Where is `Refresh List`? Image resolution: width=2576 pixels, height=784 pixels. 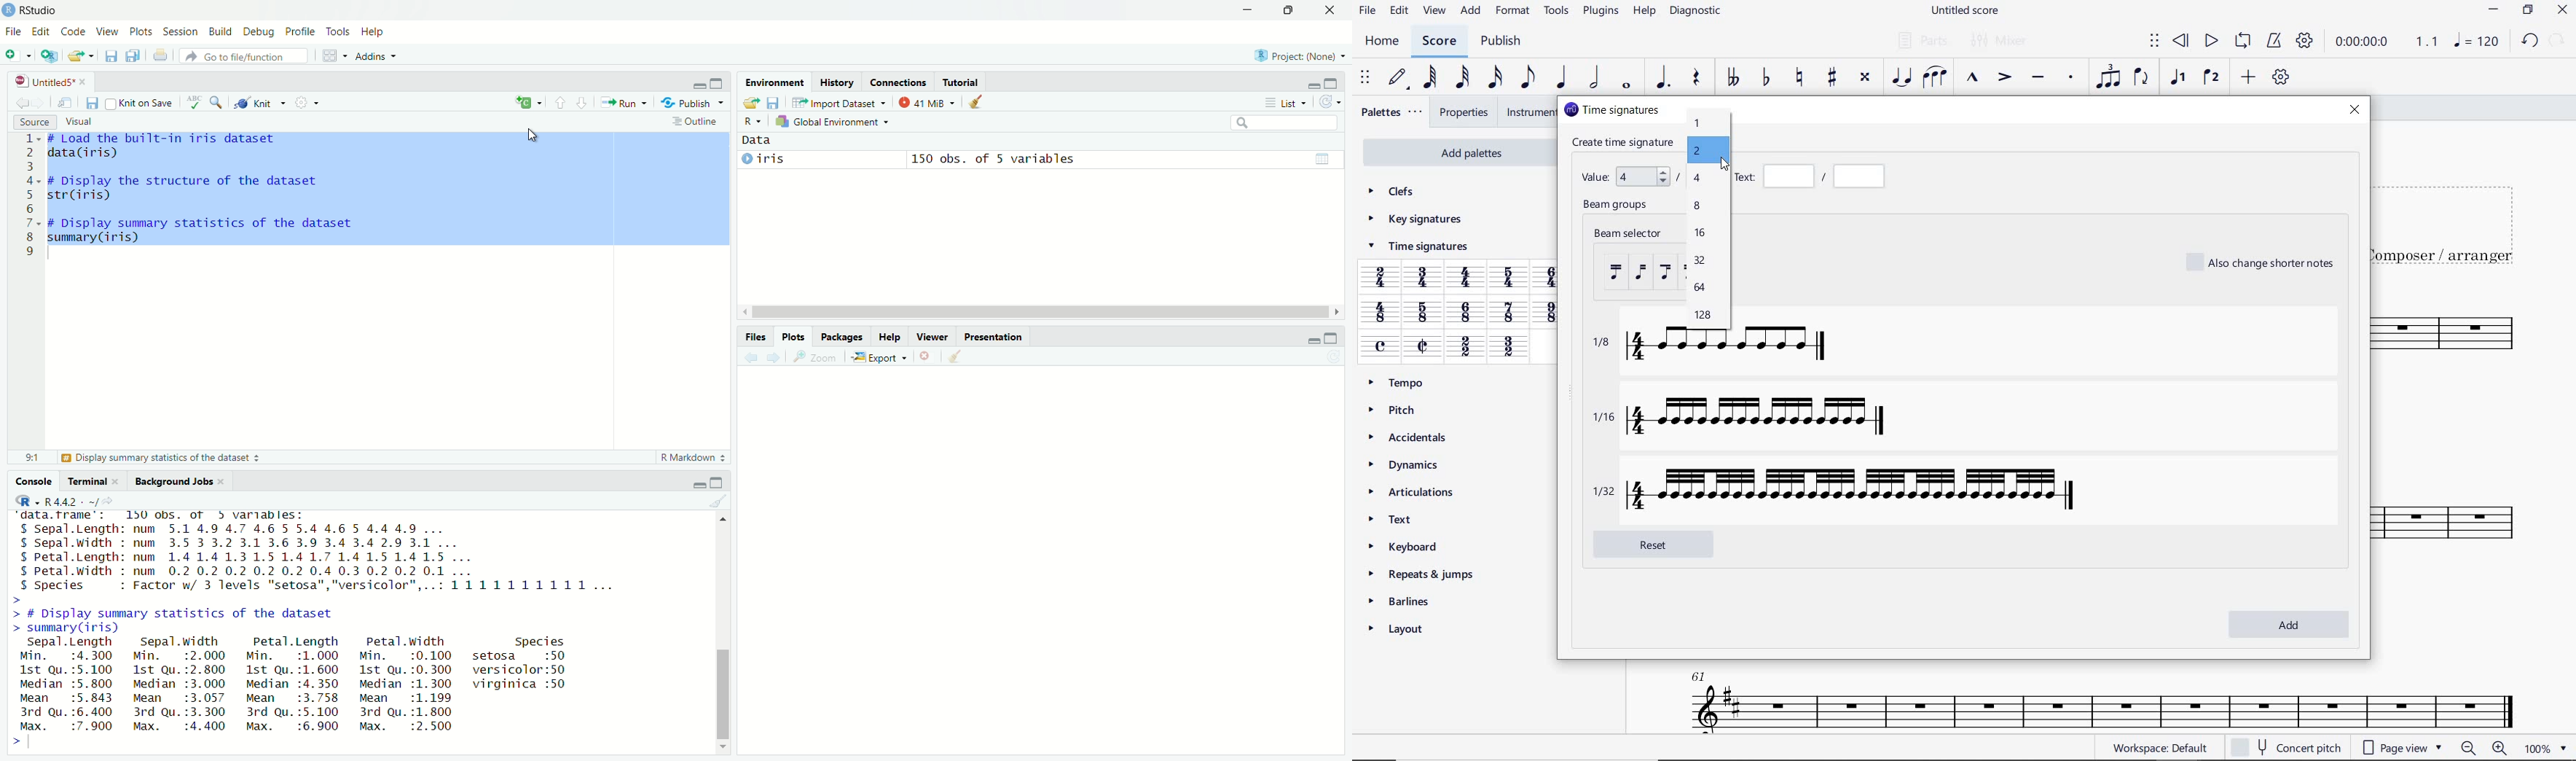
Refresh List is located at coordinates (1333, 357).